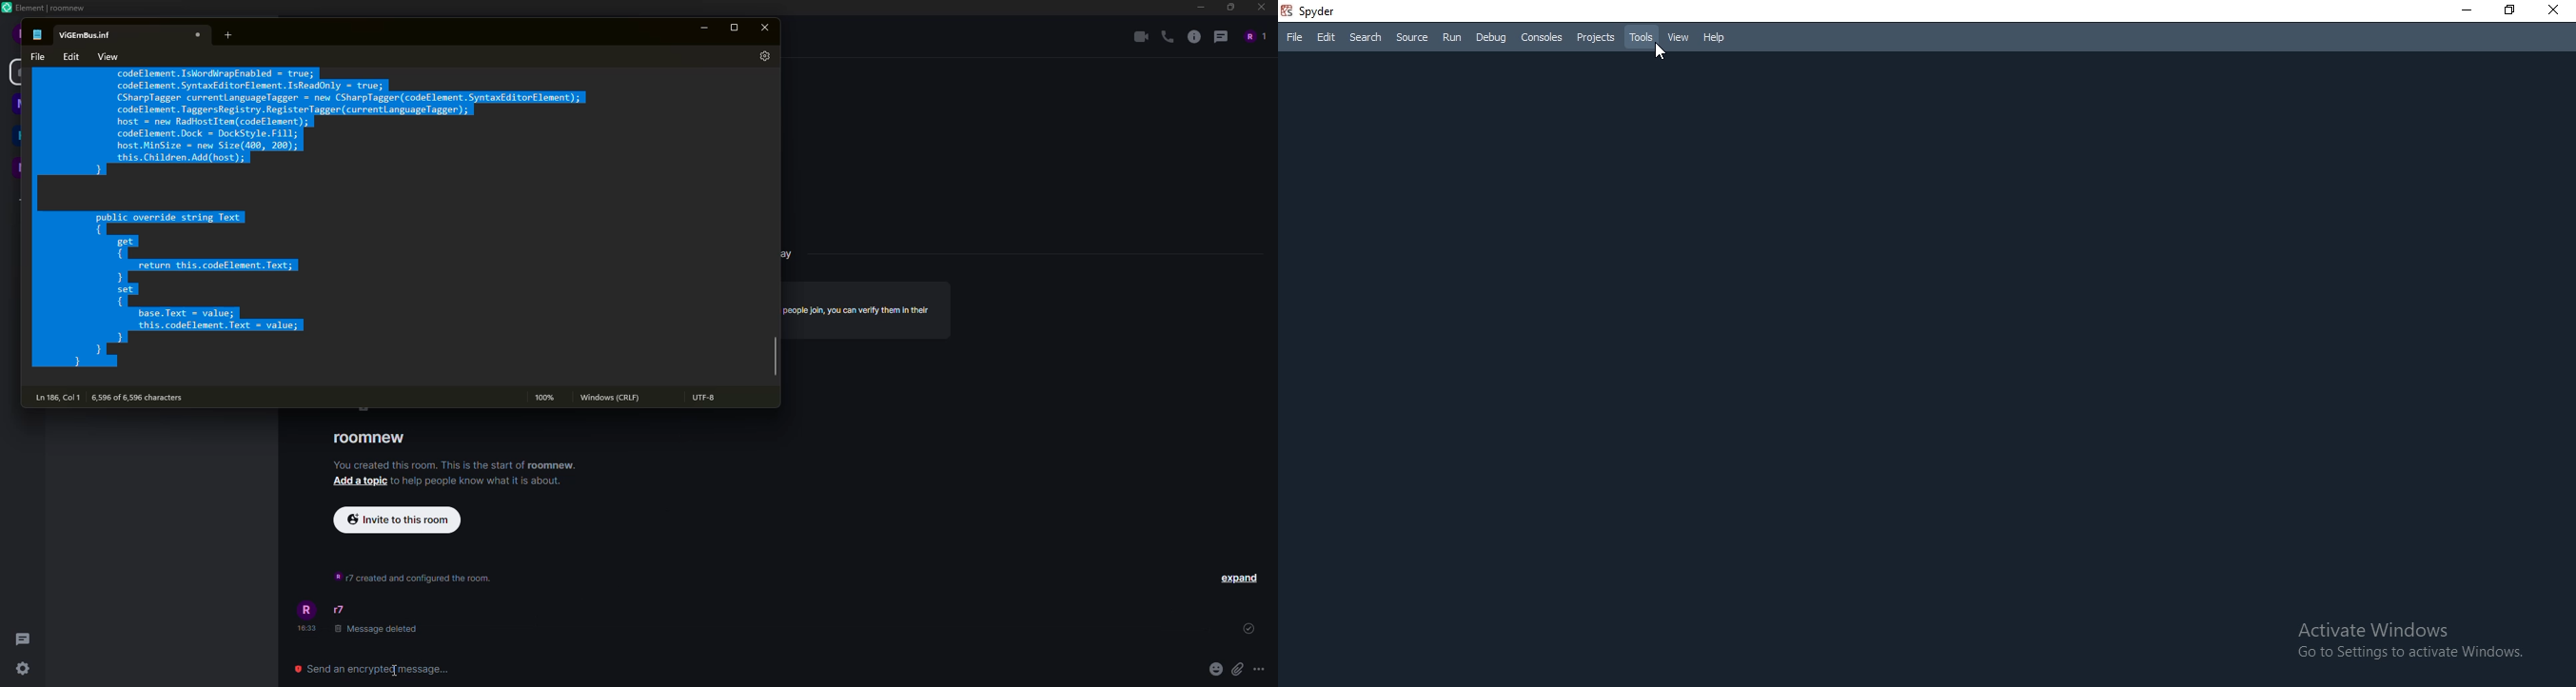 The height and width of the screenshot is (700, 2576). I want to click on View, so click(1677, 38).